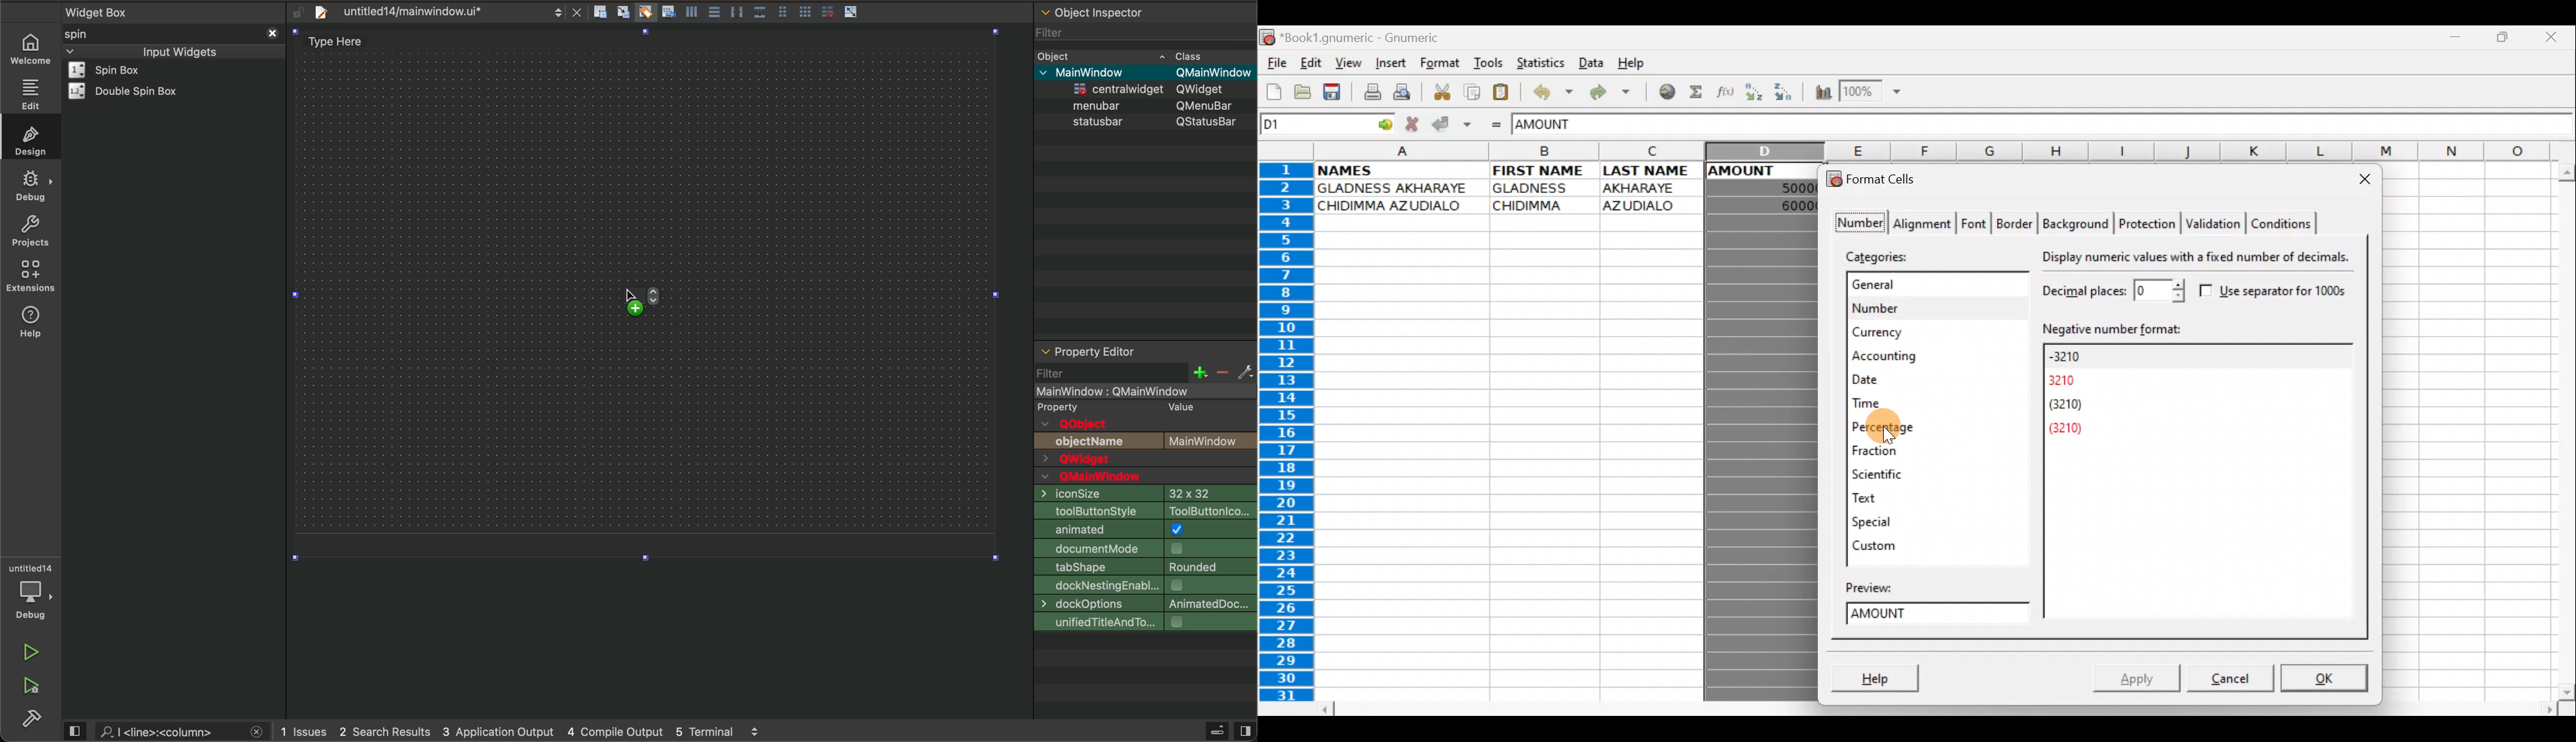 The image size is (2576, 756). I want to click on unified title, so click(1146, 622).